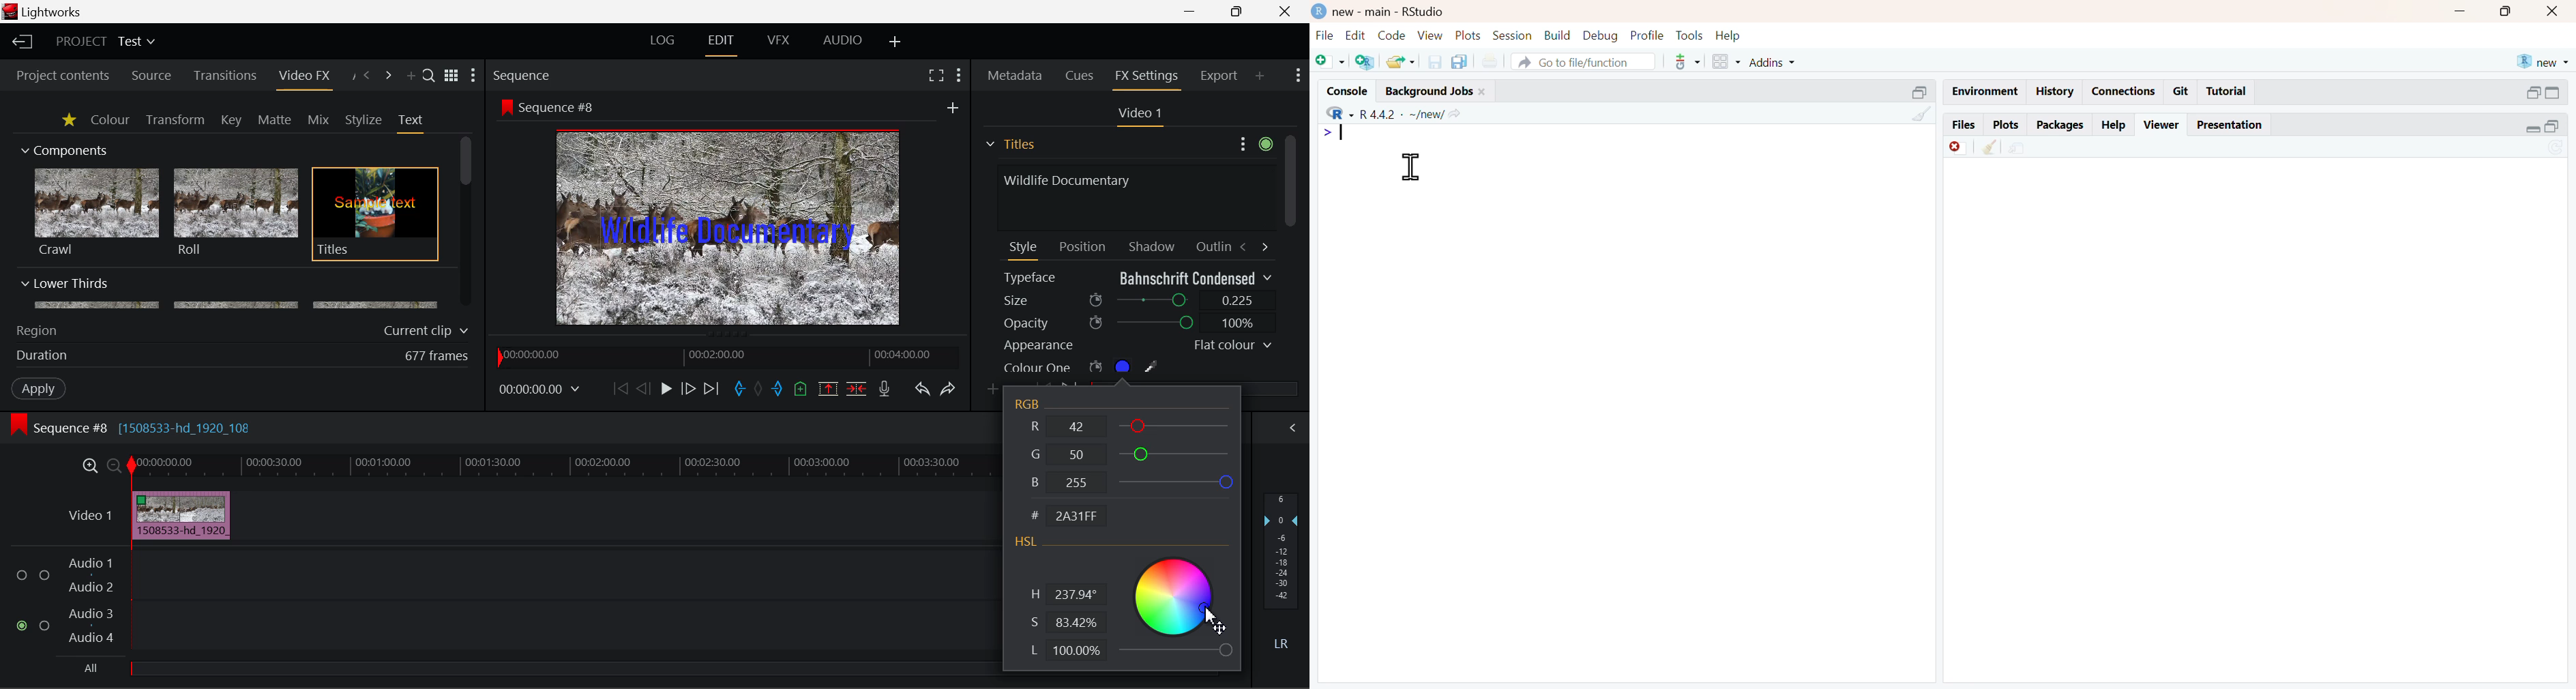 The image size is (2576, 700). Describe the element at coordinates (1174, 605) in the screenshot. I see `Color Selector` at that location.